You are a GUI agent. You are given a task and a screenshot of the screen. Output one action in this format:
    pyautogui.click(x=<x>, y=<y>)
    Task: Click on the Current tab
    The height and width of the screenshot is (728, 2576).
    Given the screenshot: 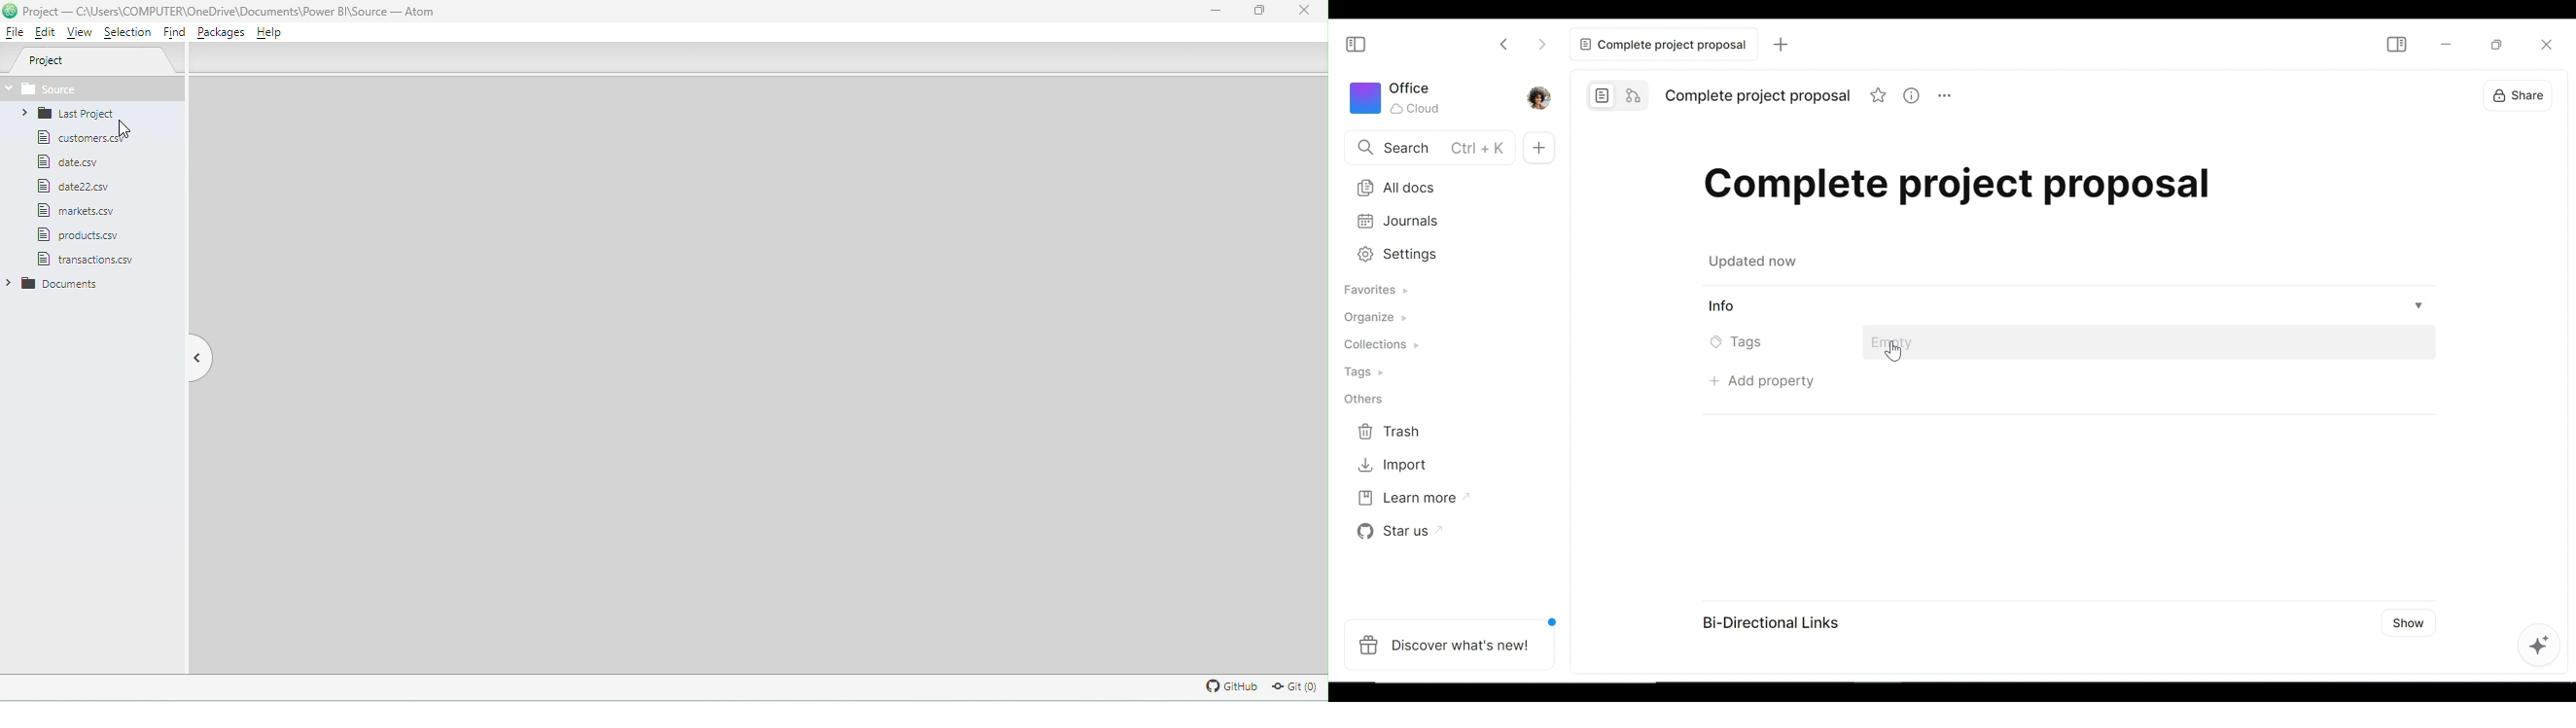 What is the action you would take?
    pyautogui.click(x=1661, y=44)
    